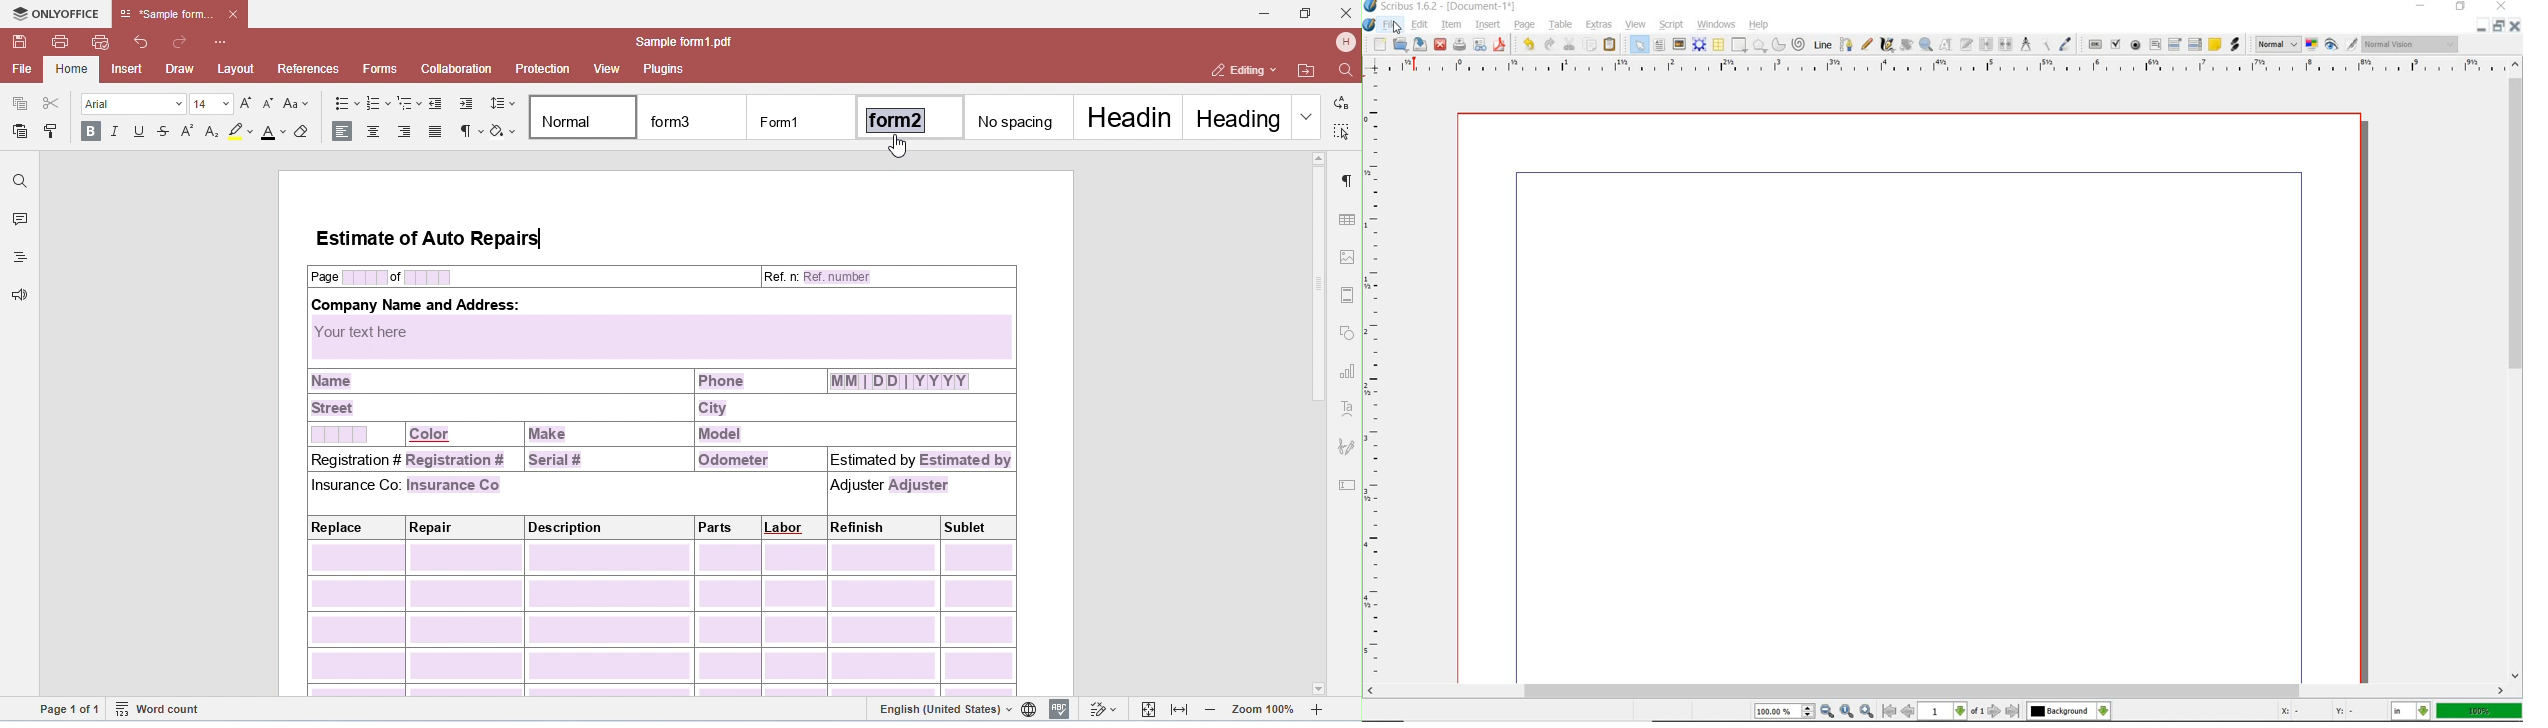 This screenshot has width=2548, height=728. Describe the element at coordinates (2005, 46) in the screenshot. I see `unlink text frames` at that location.